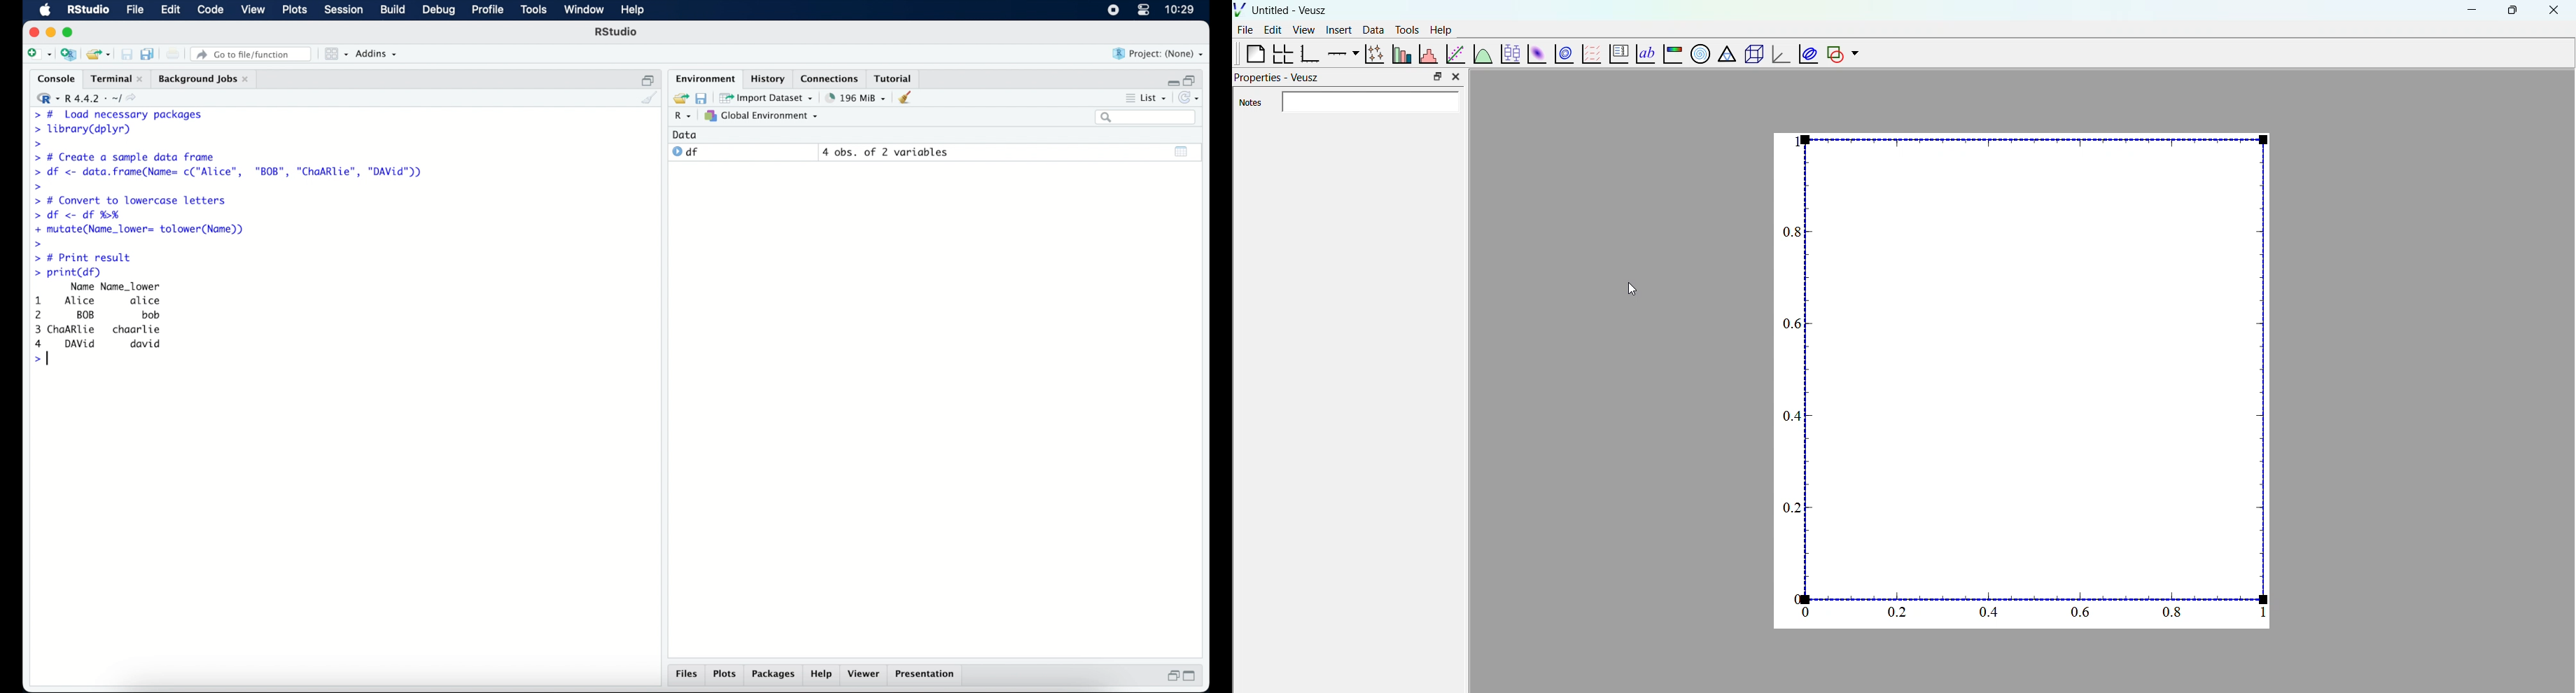  I want to click on list, so click(1145, 99).